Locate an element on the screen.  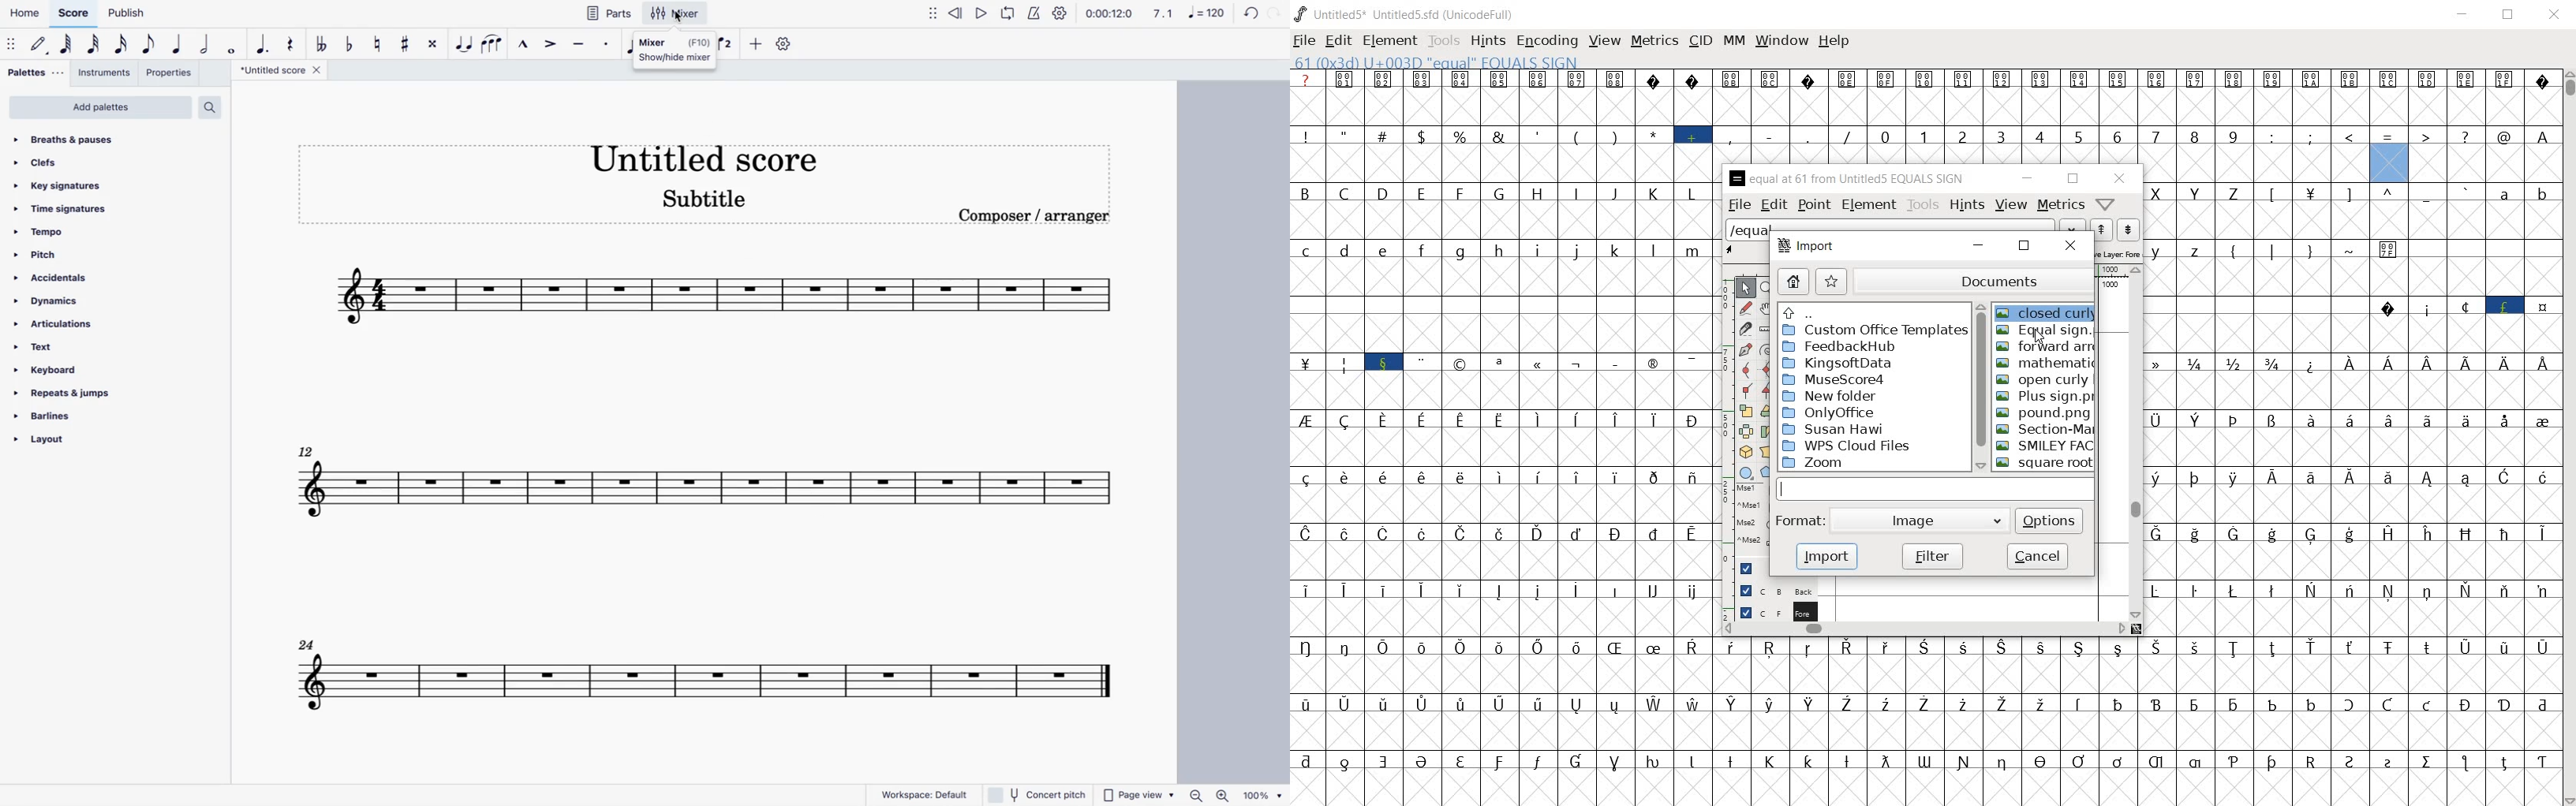
feedbackHub is located at coordinates (1841, 345).